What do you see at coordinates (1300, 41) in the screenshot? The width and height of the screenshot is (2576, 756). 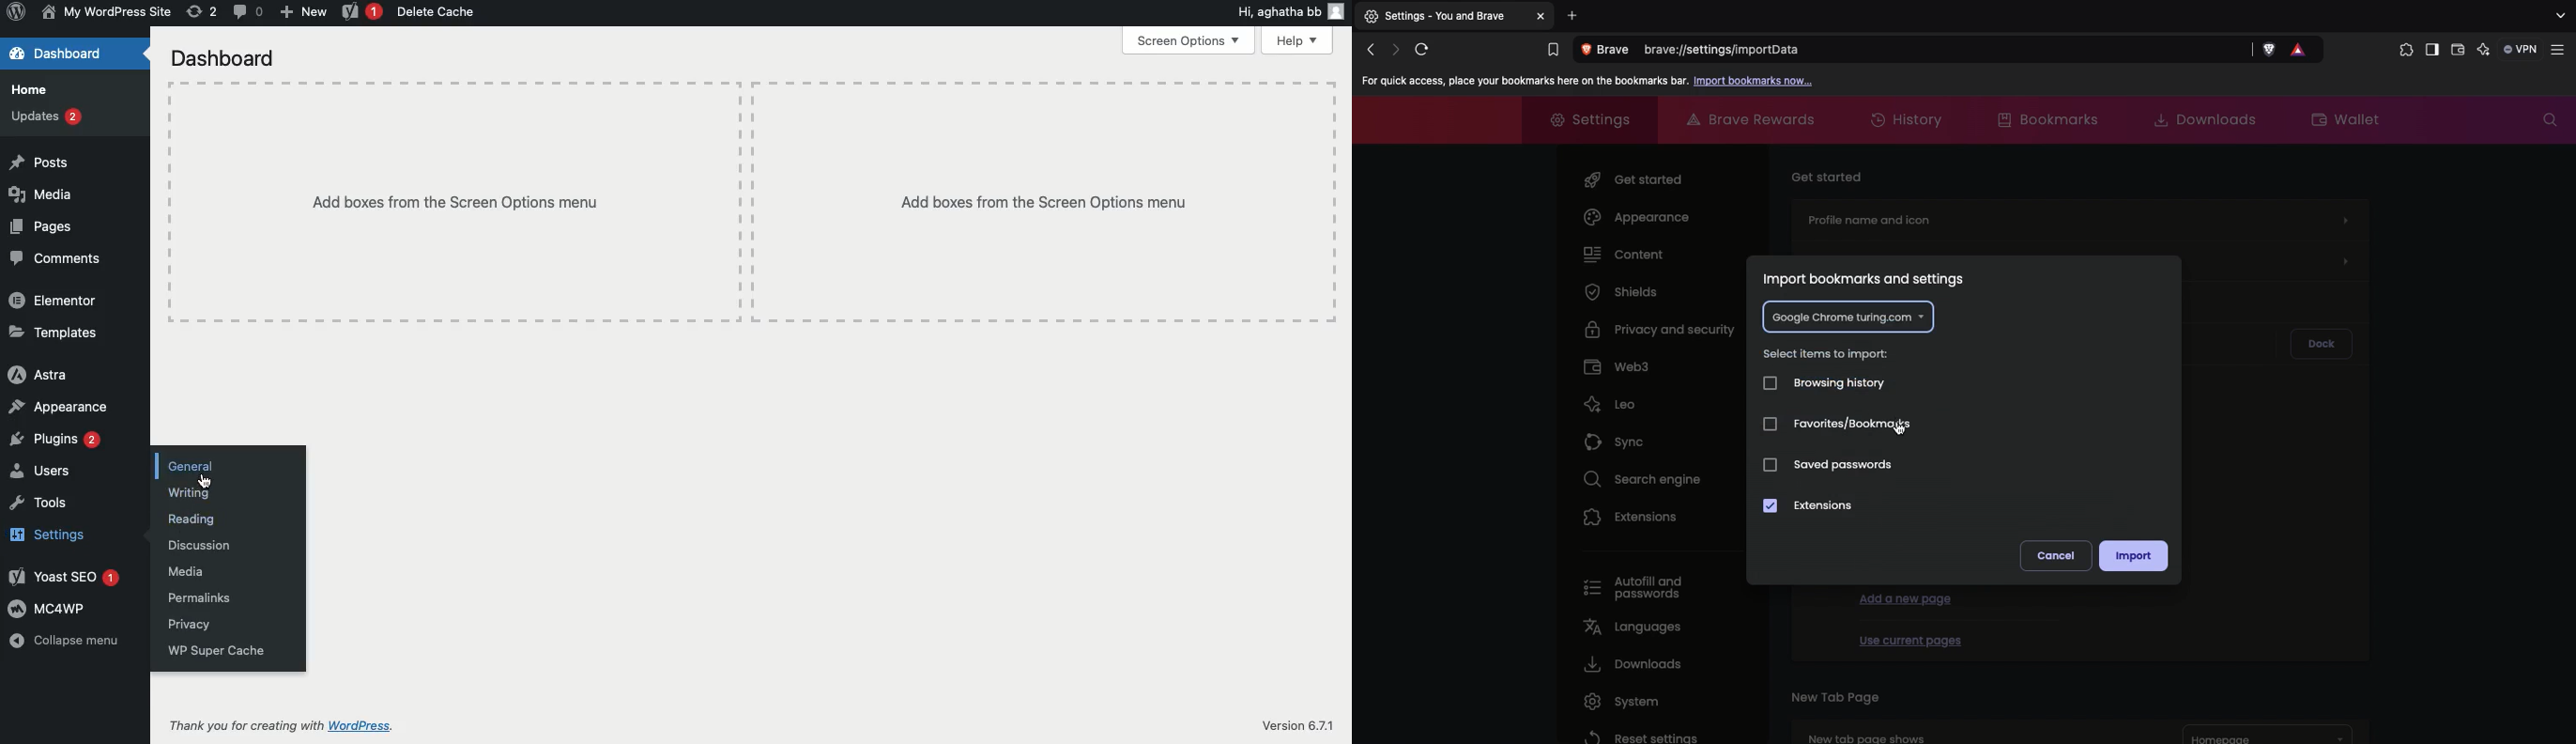 I see `Help` at bounding box center [1300, 41].